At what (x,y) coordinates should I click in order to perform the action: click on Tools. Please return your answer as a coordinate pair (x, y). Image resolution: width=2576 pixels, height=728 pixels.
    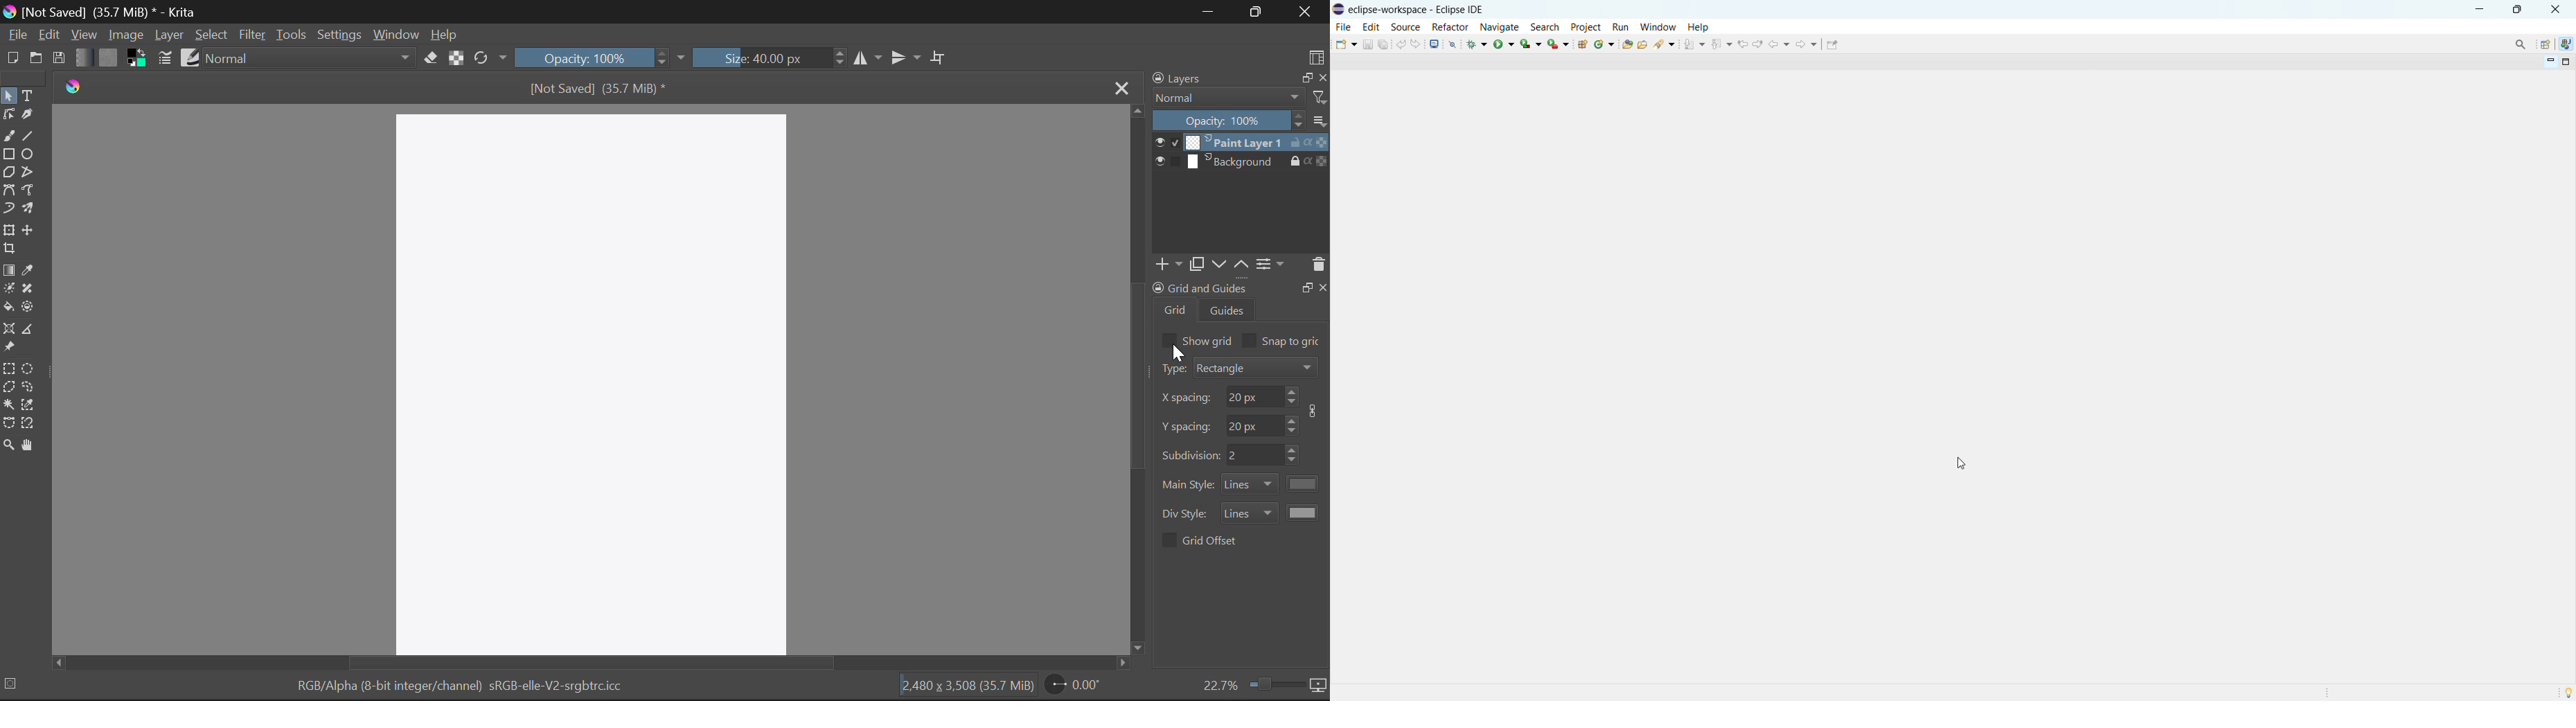
    Looking at the image, I should click on (290, 35).